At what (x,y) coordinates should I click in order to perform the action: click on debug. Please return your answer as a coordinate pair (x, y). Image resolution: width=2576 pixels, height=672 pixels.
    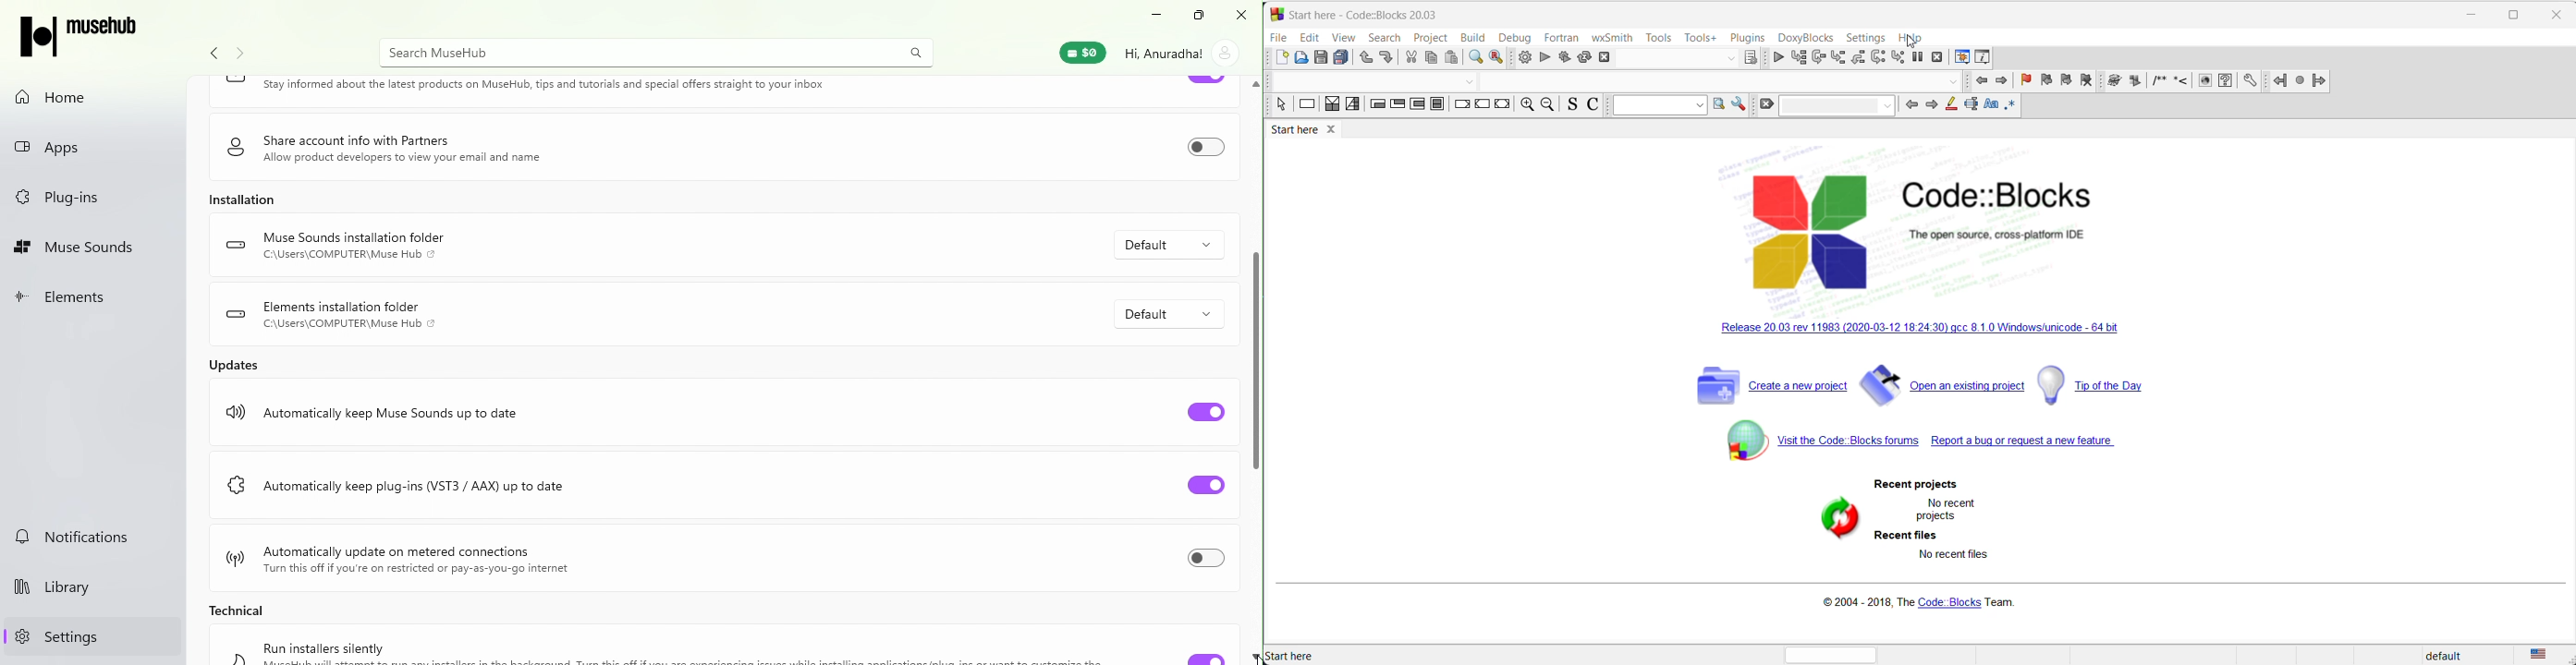
    Looking at the image, I should click on (1516, 37).